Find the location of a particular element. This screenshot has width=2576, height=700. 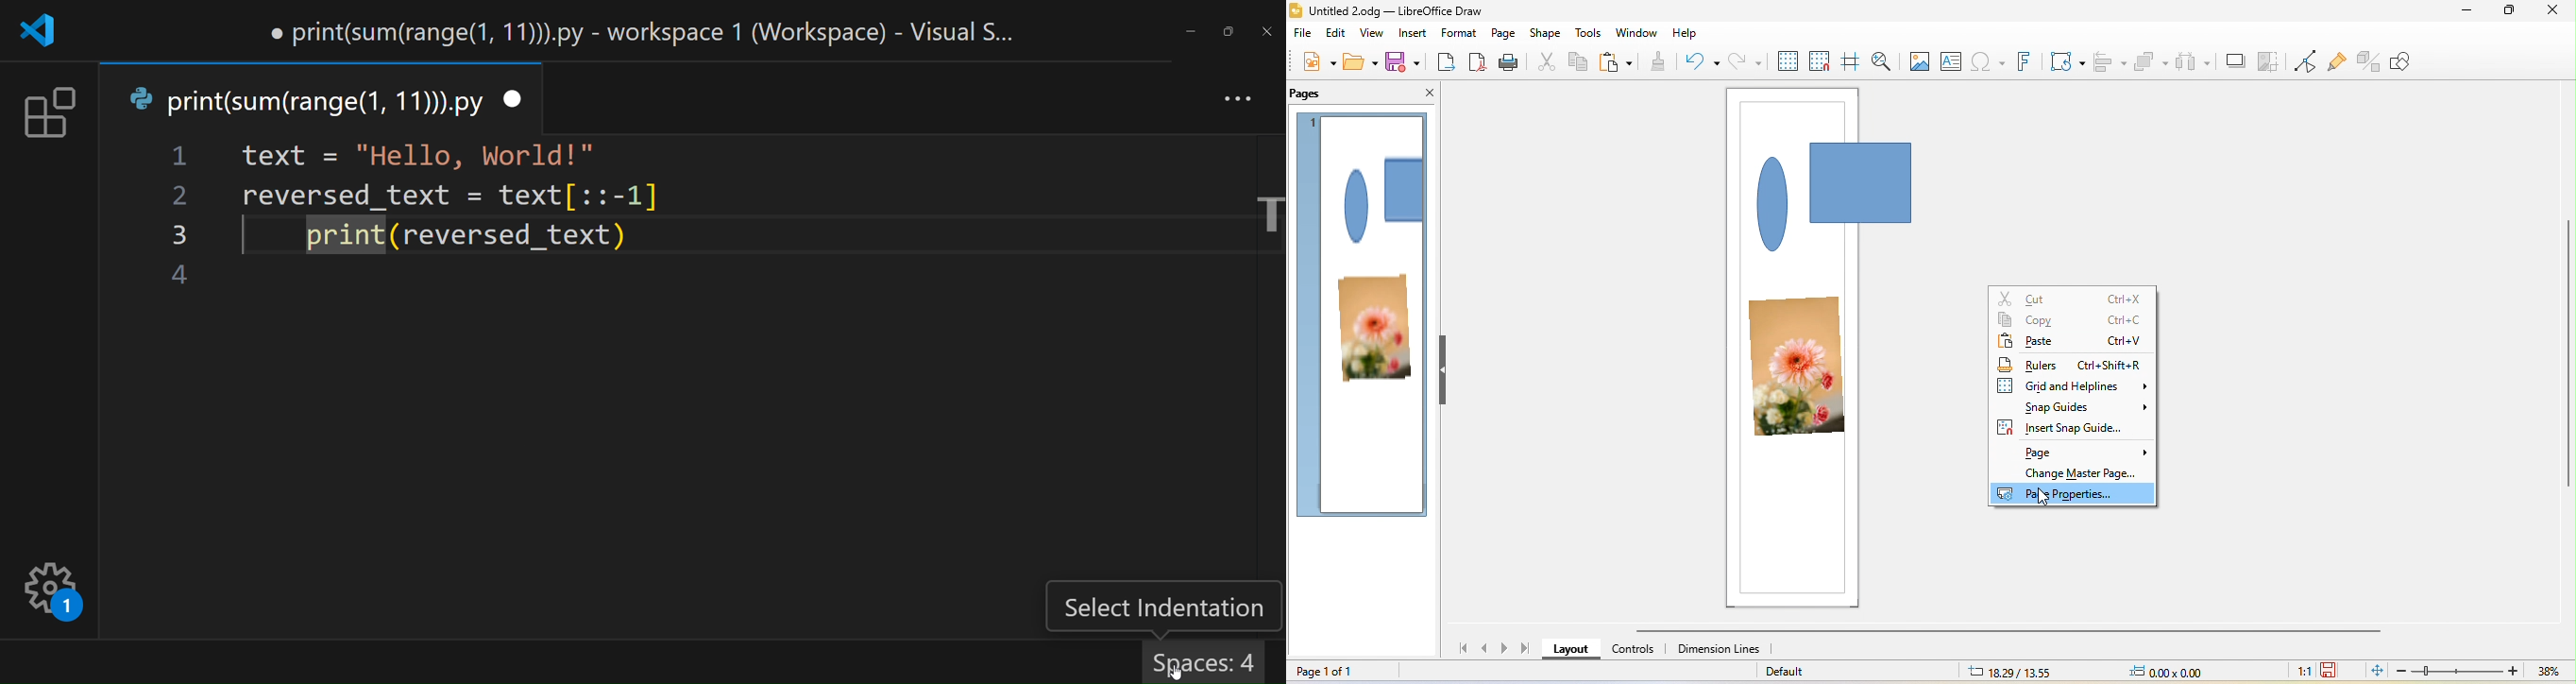

toggle point edit mode is located at coordinates (2306, 60).